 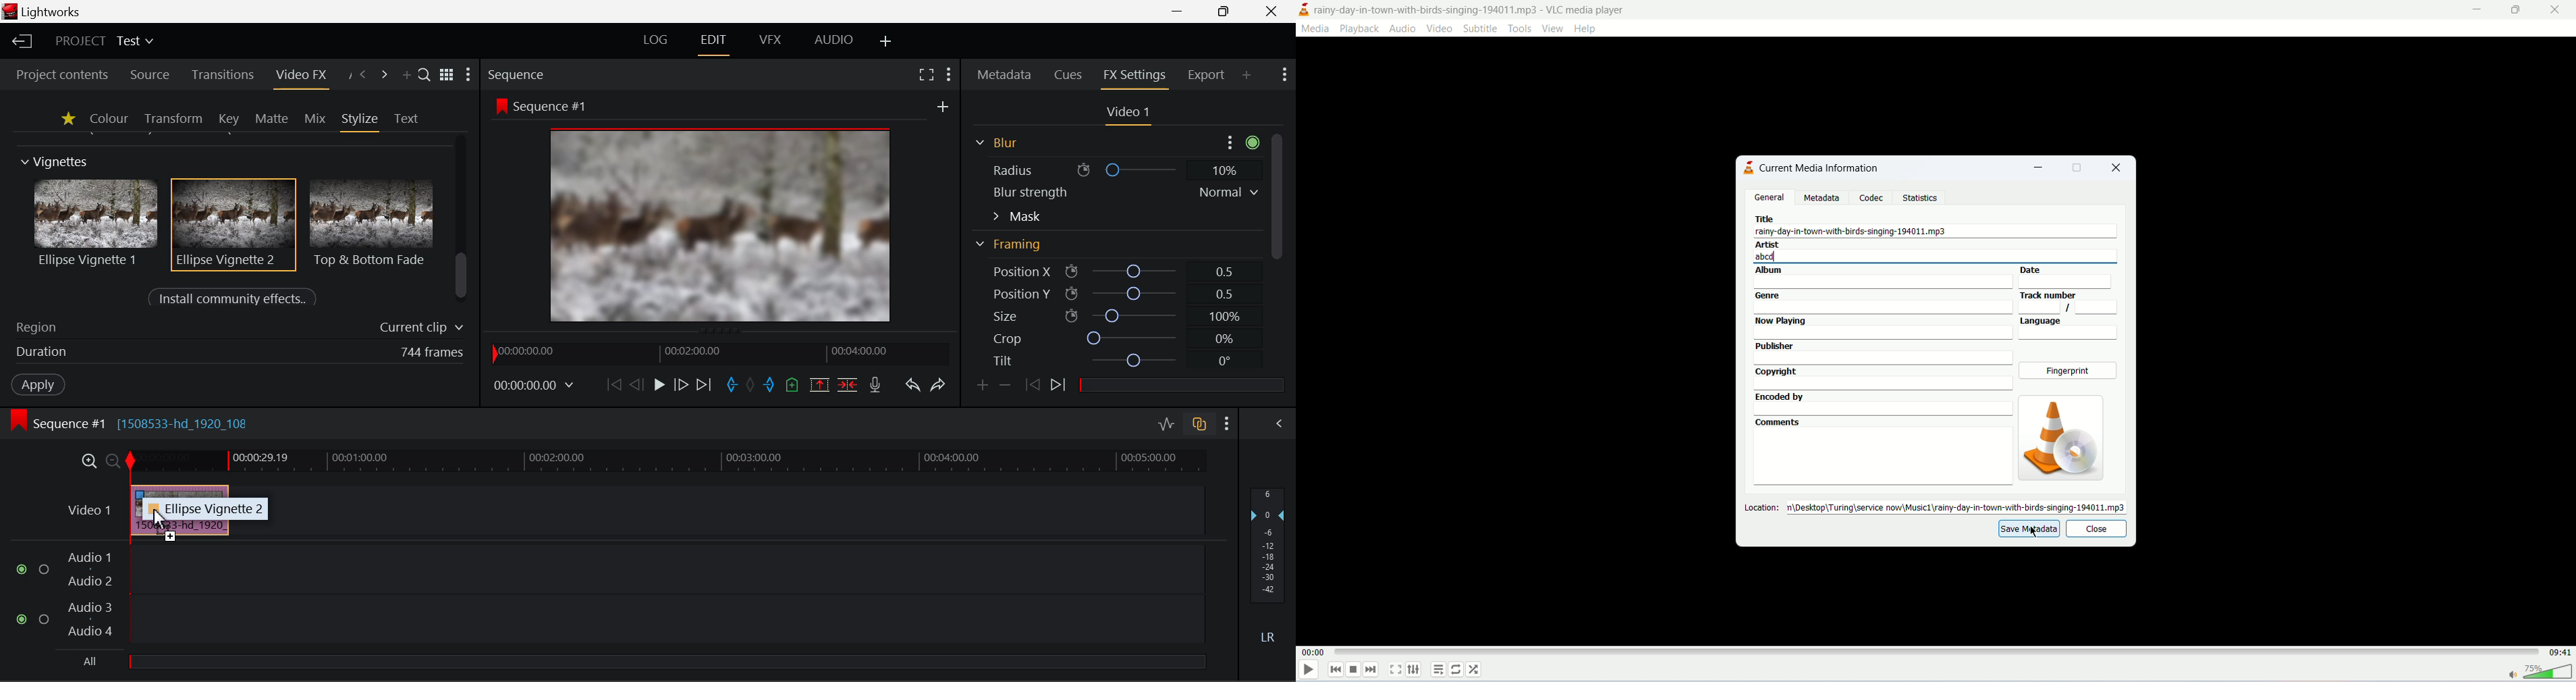 What do you see at coordinates (1224, 12) in the screenshot?
I see `Minimize` at bounding box center [1224, 12].